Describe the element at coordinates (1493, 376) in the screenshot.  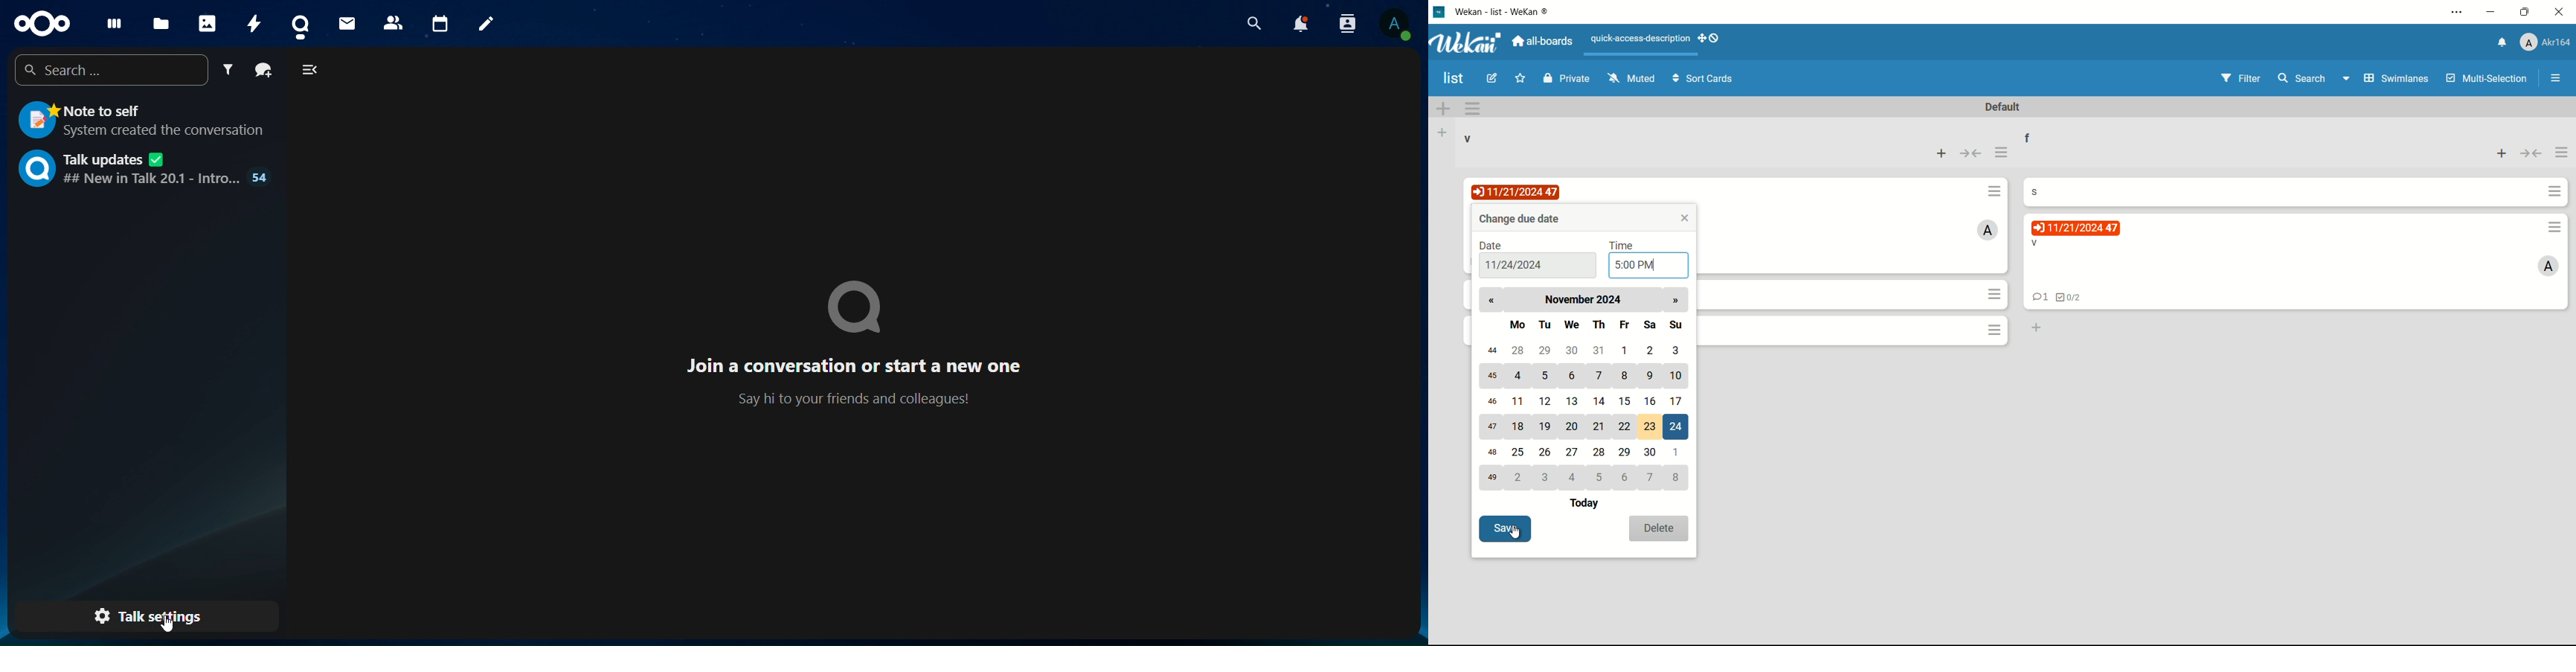
I see `45` at that location.